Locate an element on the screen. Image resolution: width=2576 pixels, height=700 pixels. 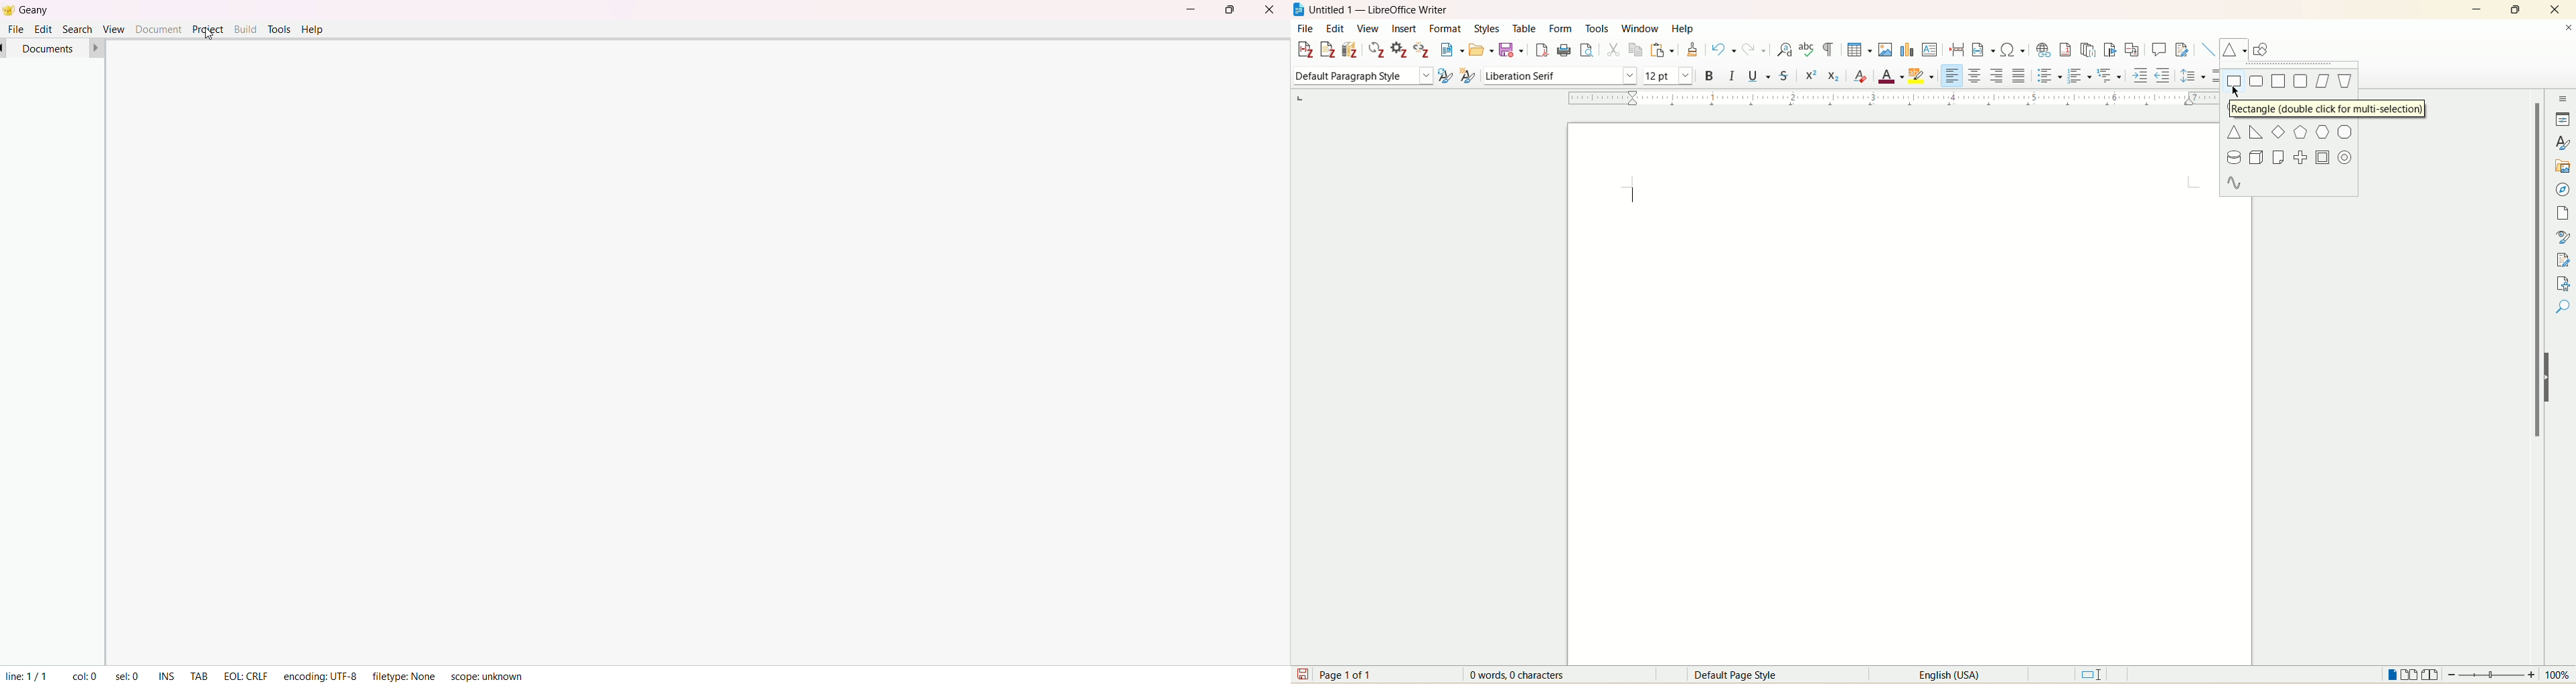
hide is located at coordinates (2553, 377).